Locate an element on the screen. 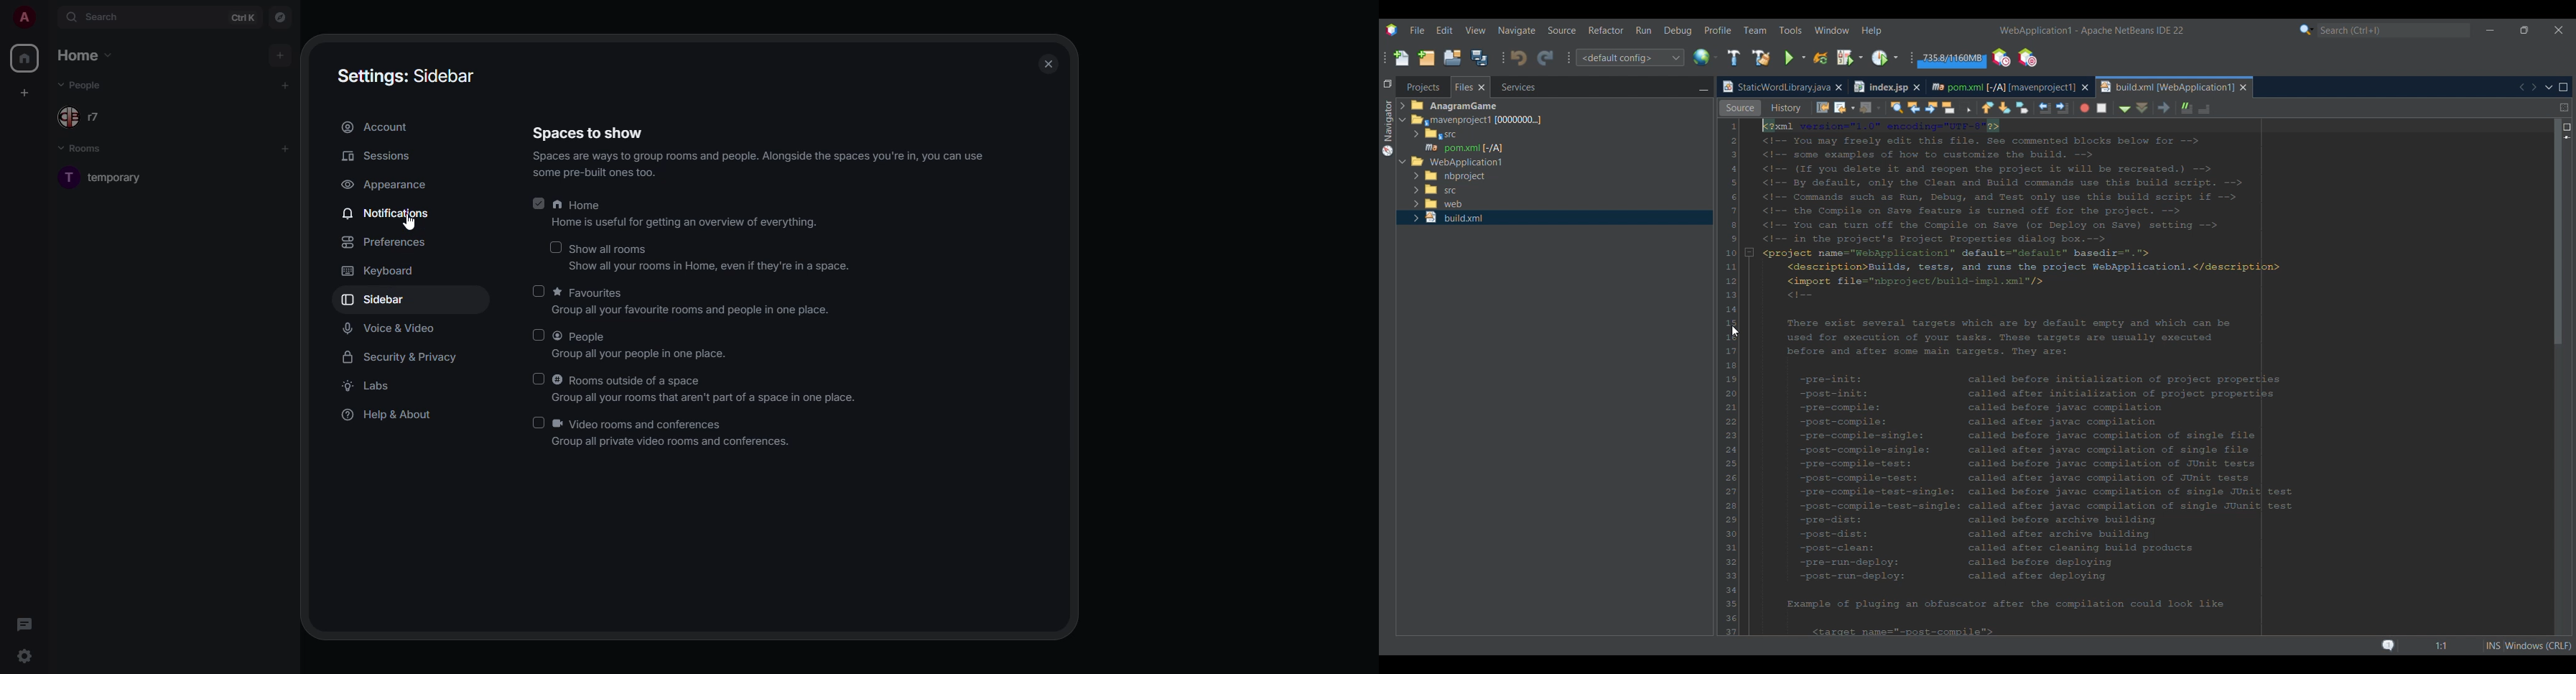  info is located at coordinates (759, 164).